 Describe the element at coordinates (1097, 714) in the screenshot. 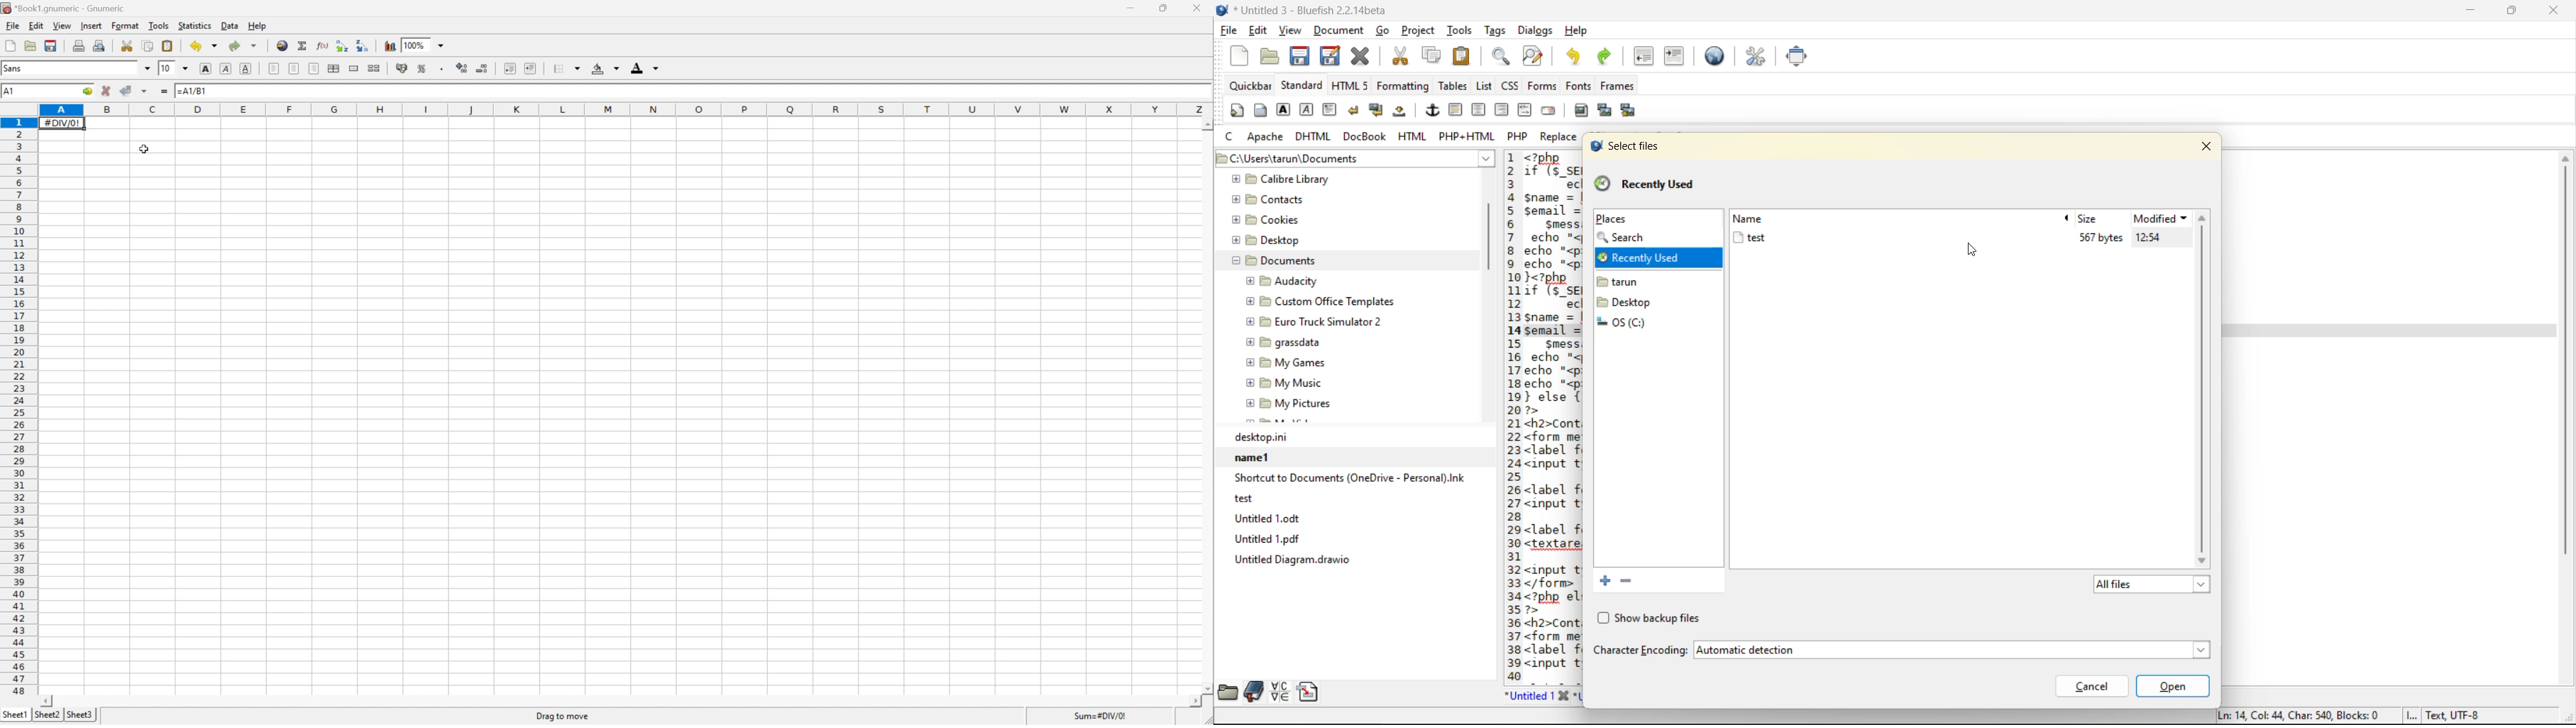

I see `Sum=#DIV/0!` at that location.